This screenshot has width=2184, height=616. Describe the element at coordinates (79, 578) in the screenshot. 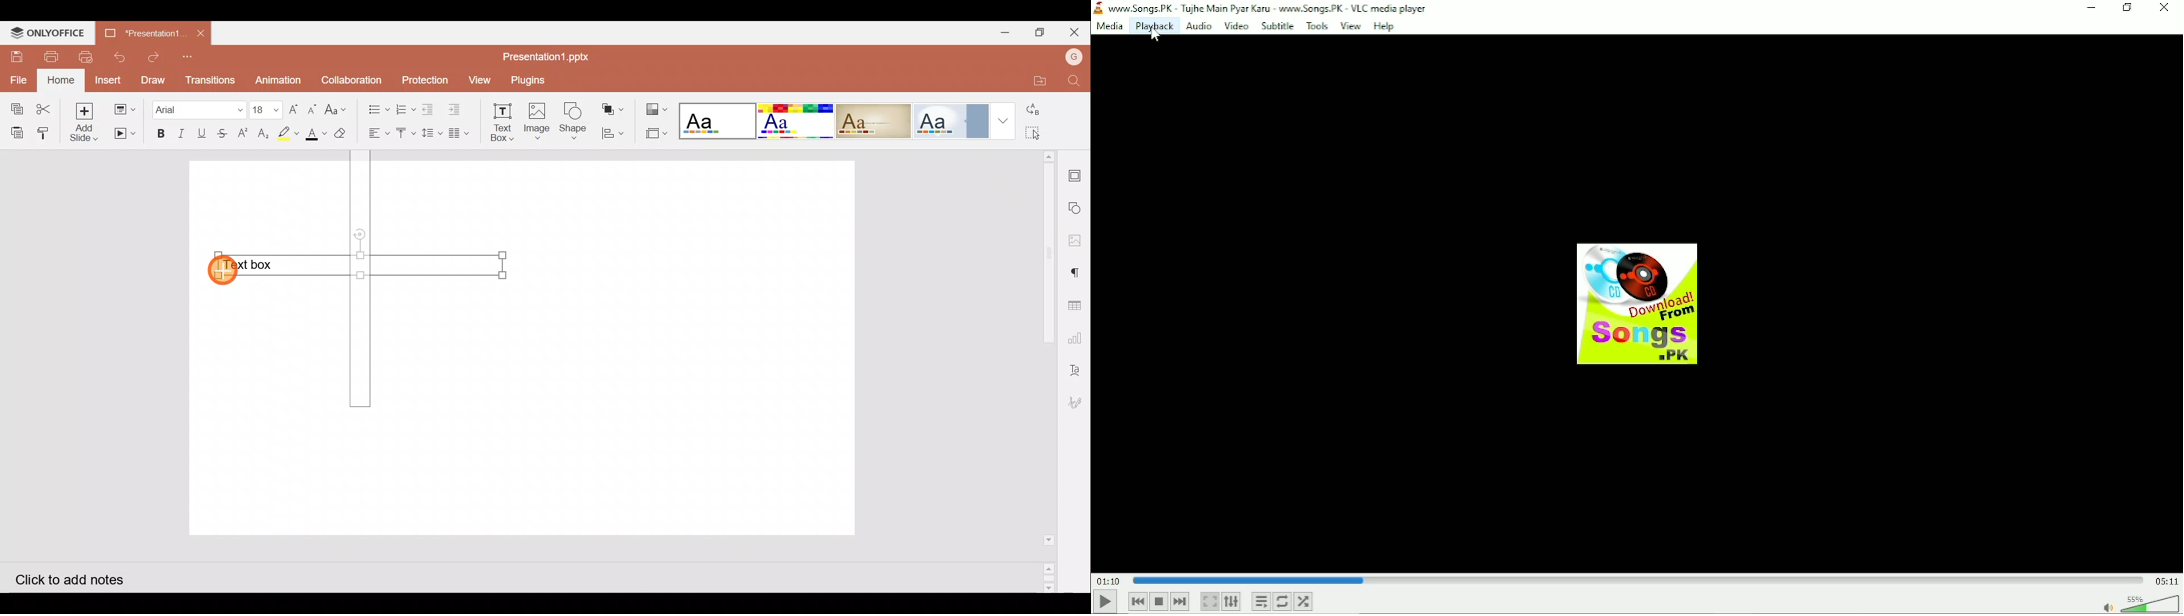

I see `Click to add notes` at that location.